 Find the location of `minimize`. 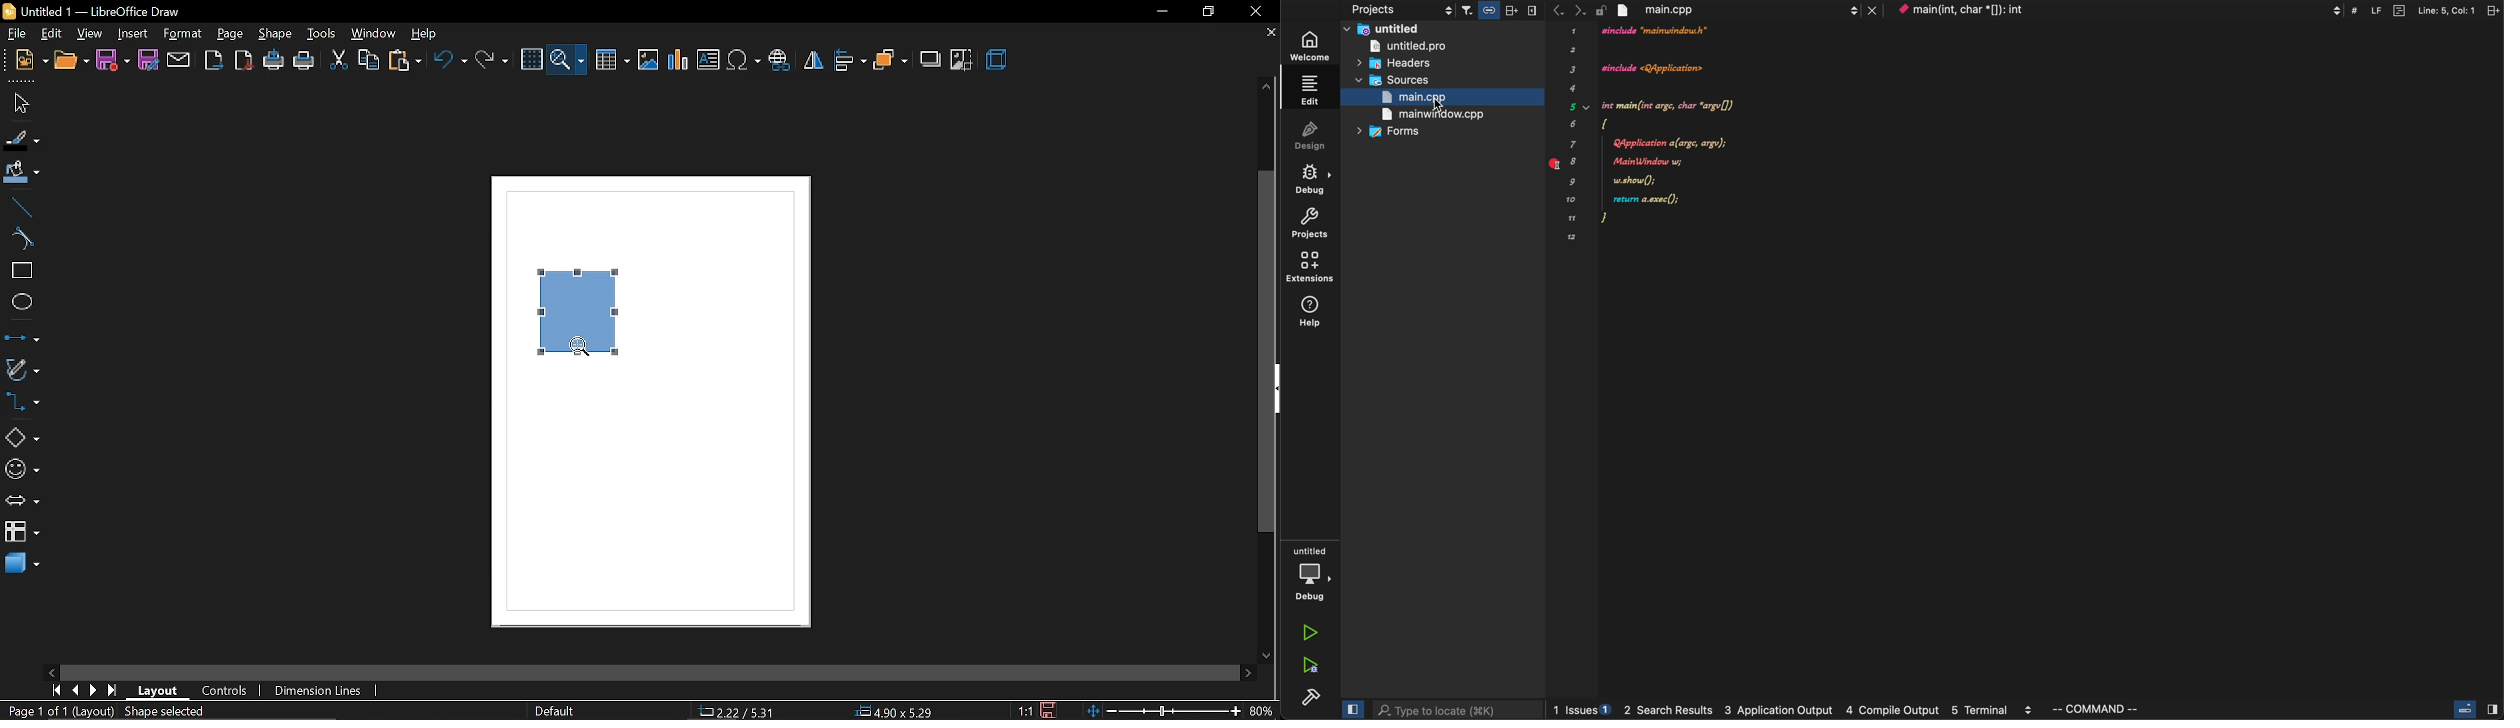

minimize is located at coordinates (1161, 13).